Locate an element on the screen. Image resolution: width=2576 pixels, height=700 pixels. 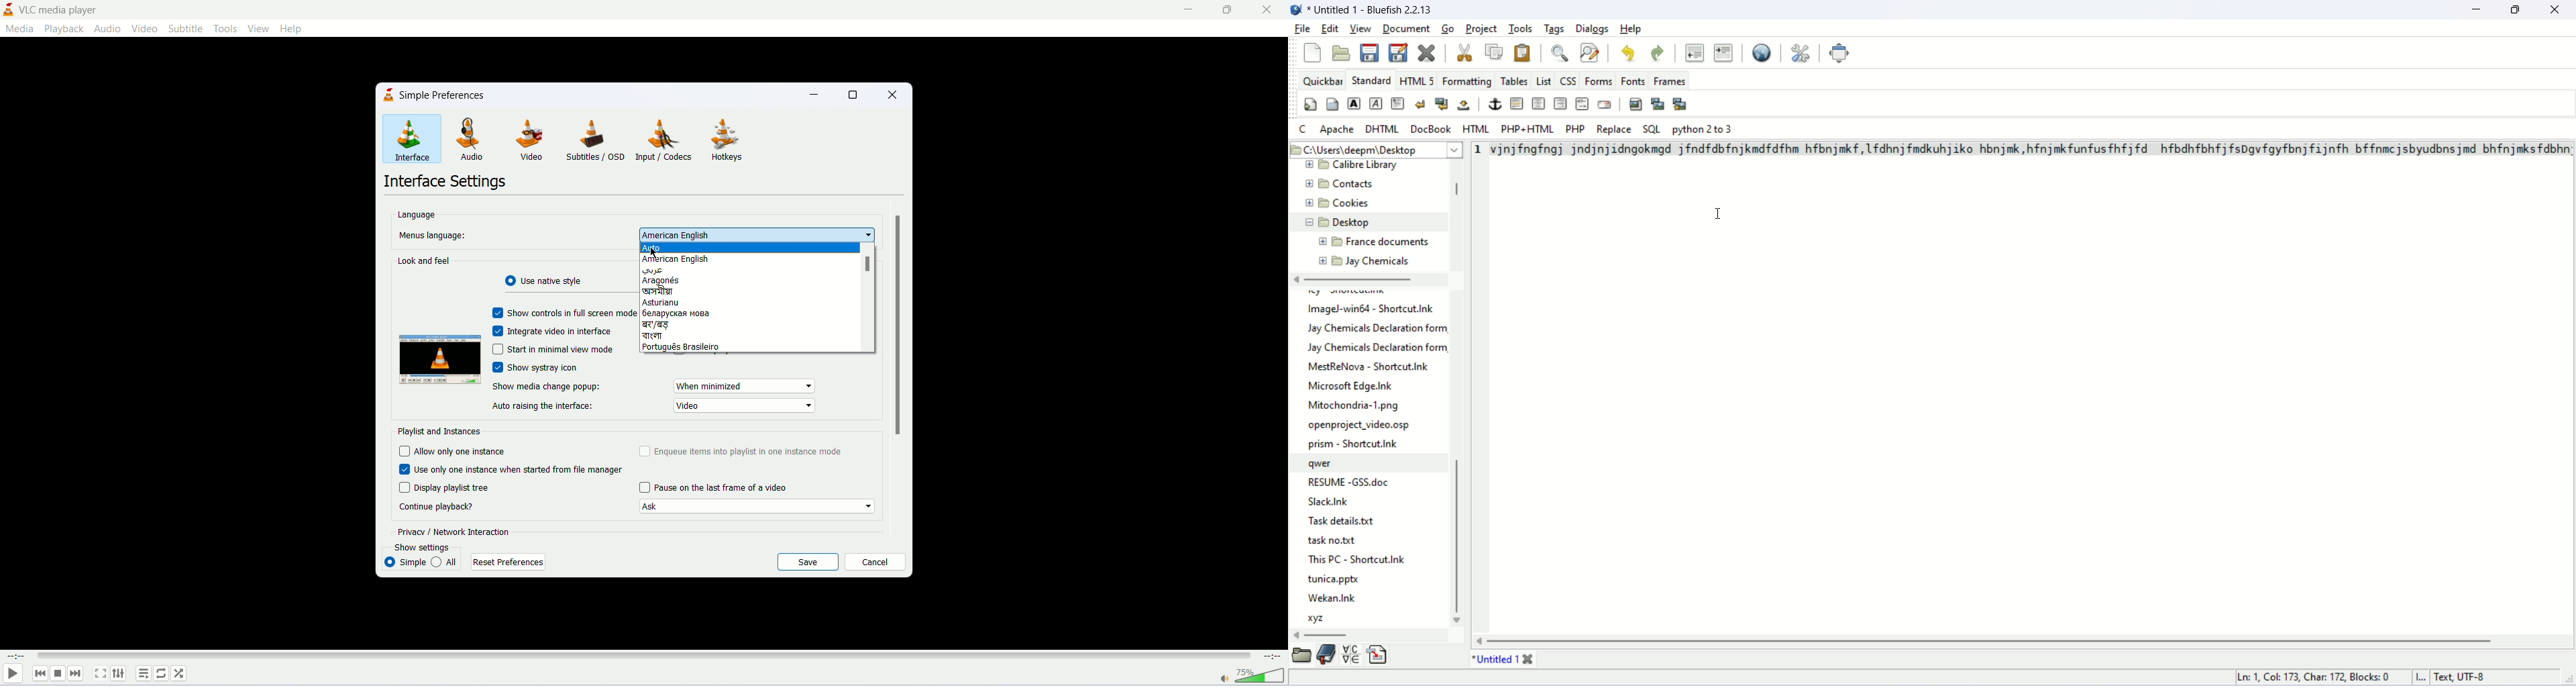
extended settings is located at coordinates (121, 675).